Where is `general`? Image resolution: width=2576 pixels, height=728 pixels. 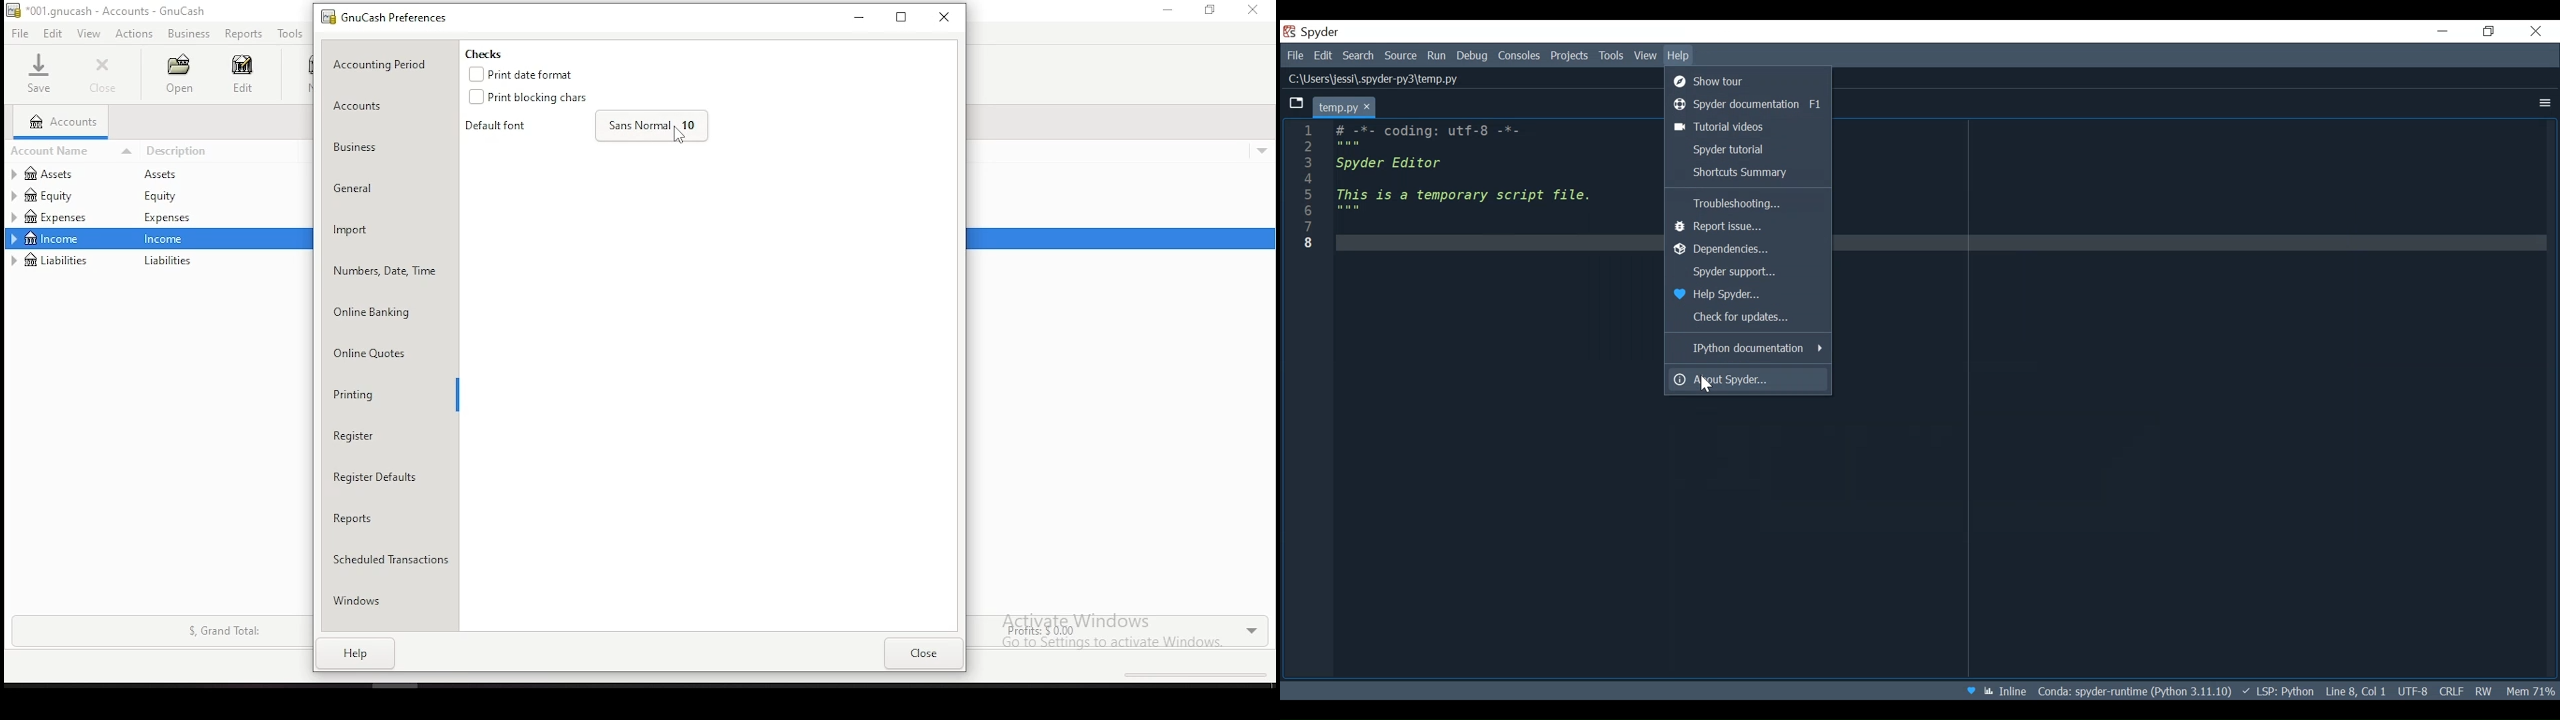
general is located at coordinates (360, 189).